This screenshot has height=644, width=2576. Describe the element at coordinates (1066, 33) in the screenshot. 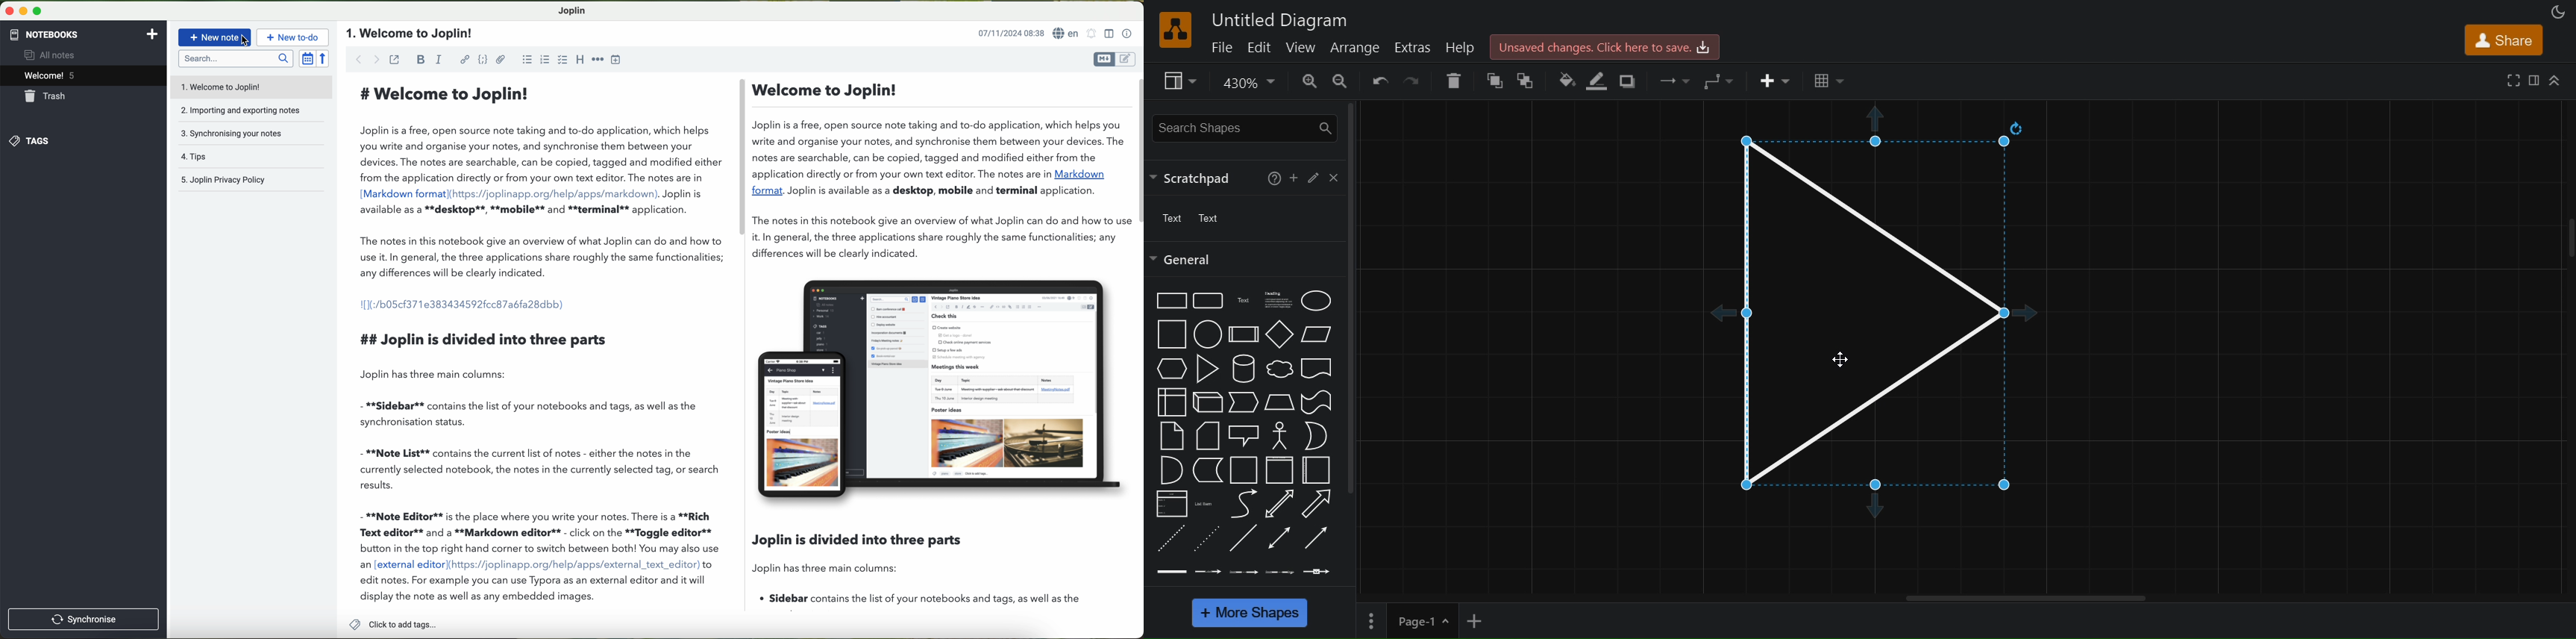

I see `language` at that location.